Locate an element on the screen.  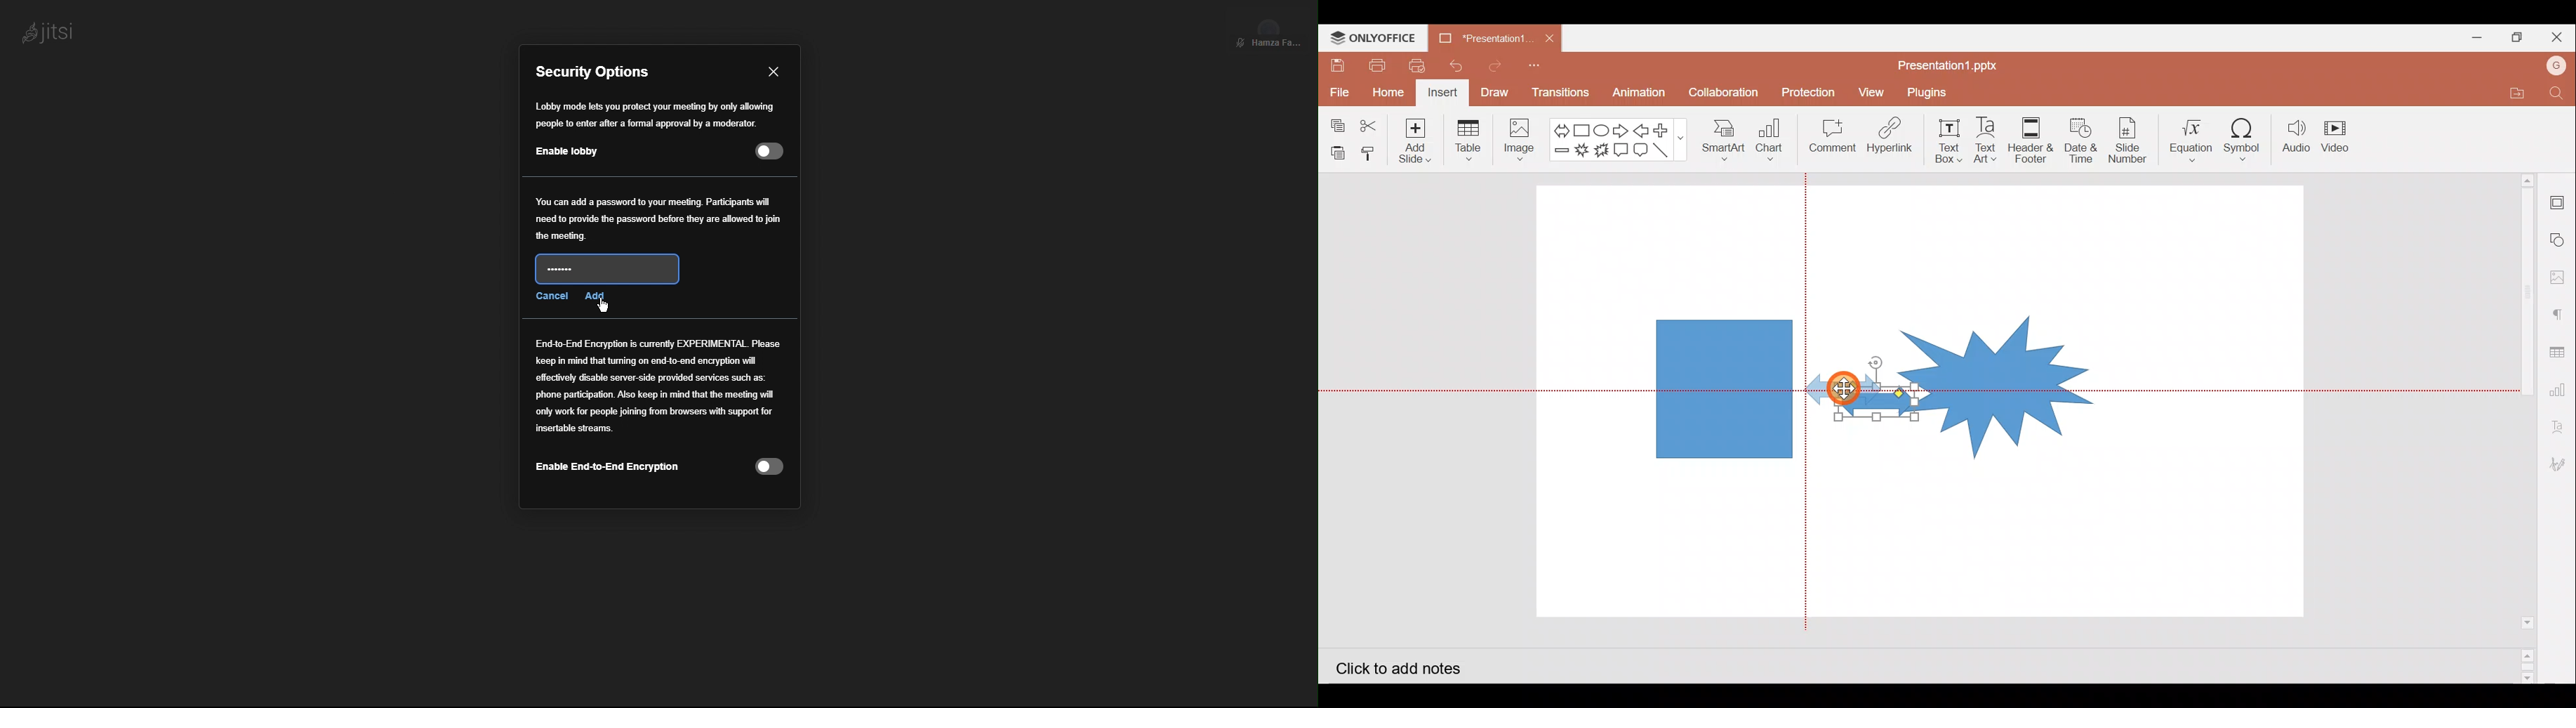
jitsi is located at coordinates (46, 29).